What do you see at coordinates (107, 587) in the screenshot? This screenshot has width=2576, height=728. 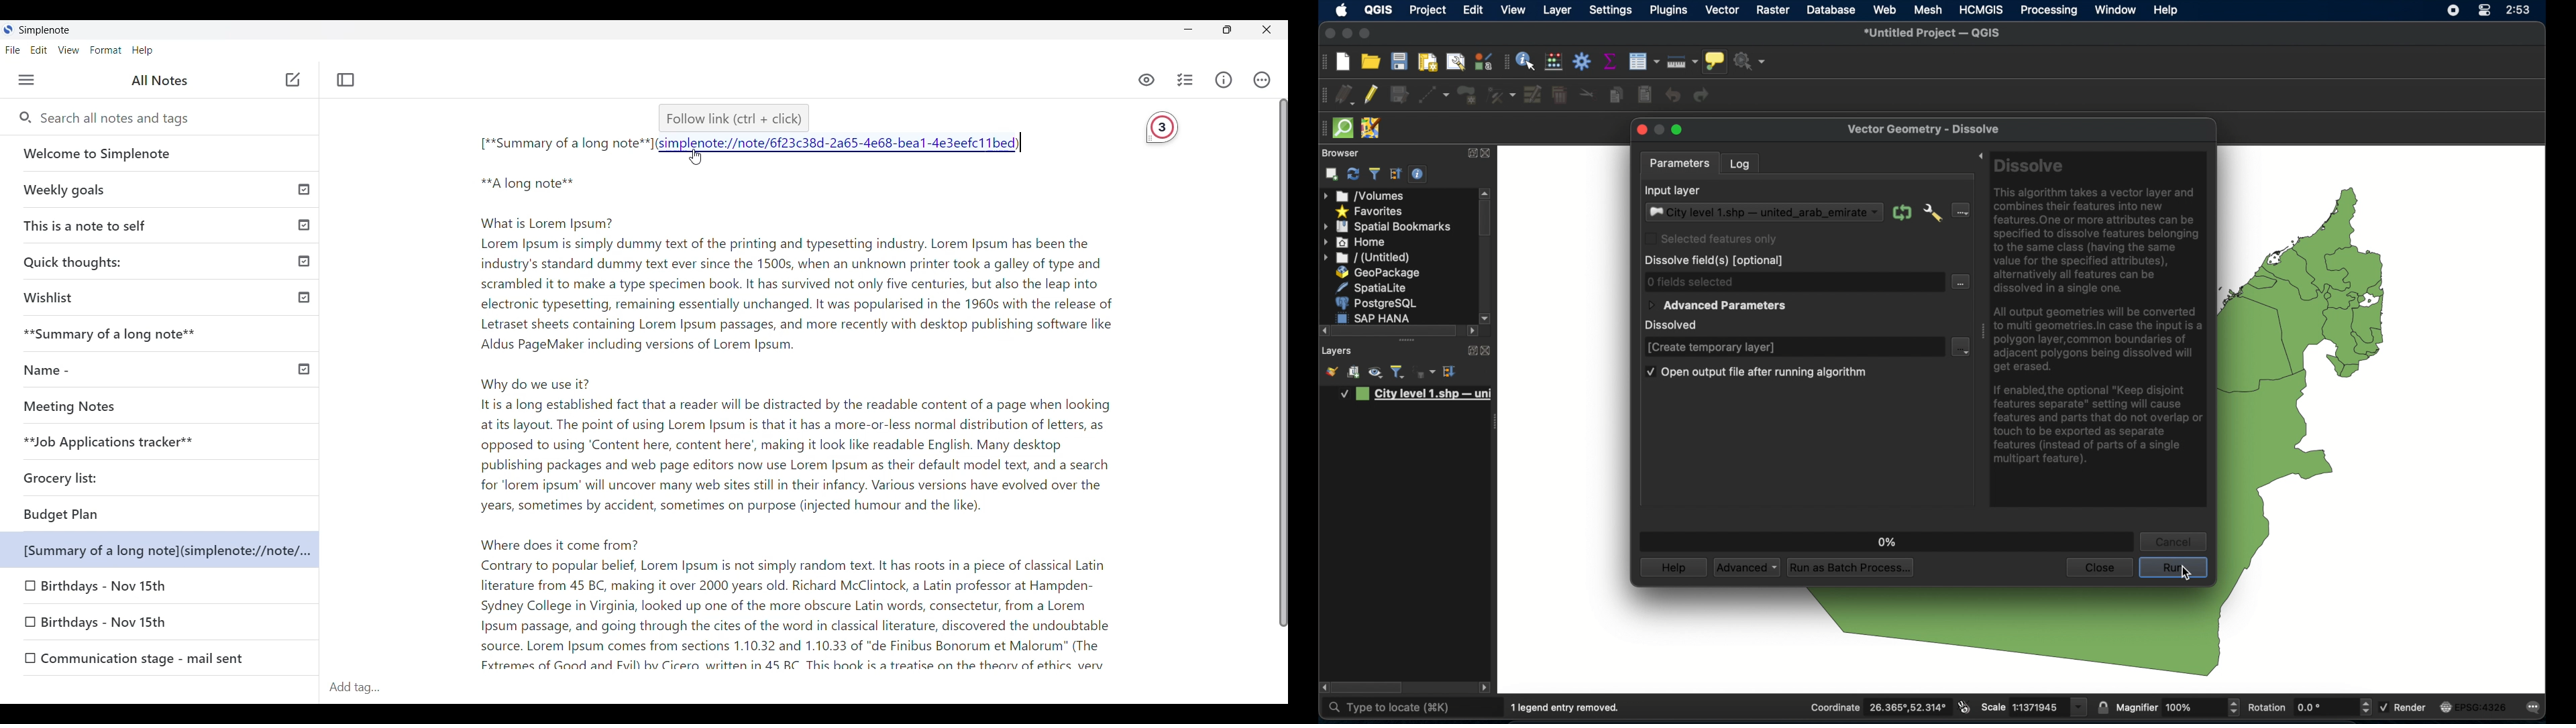 I see `Birthdays-Nov 15th` at bounding box center [107, 587].